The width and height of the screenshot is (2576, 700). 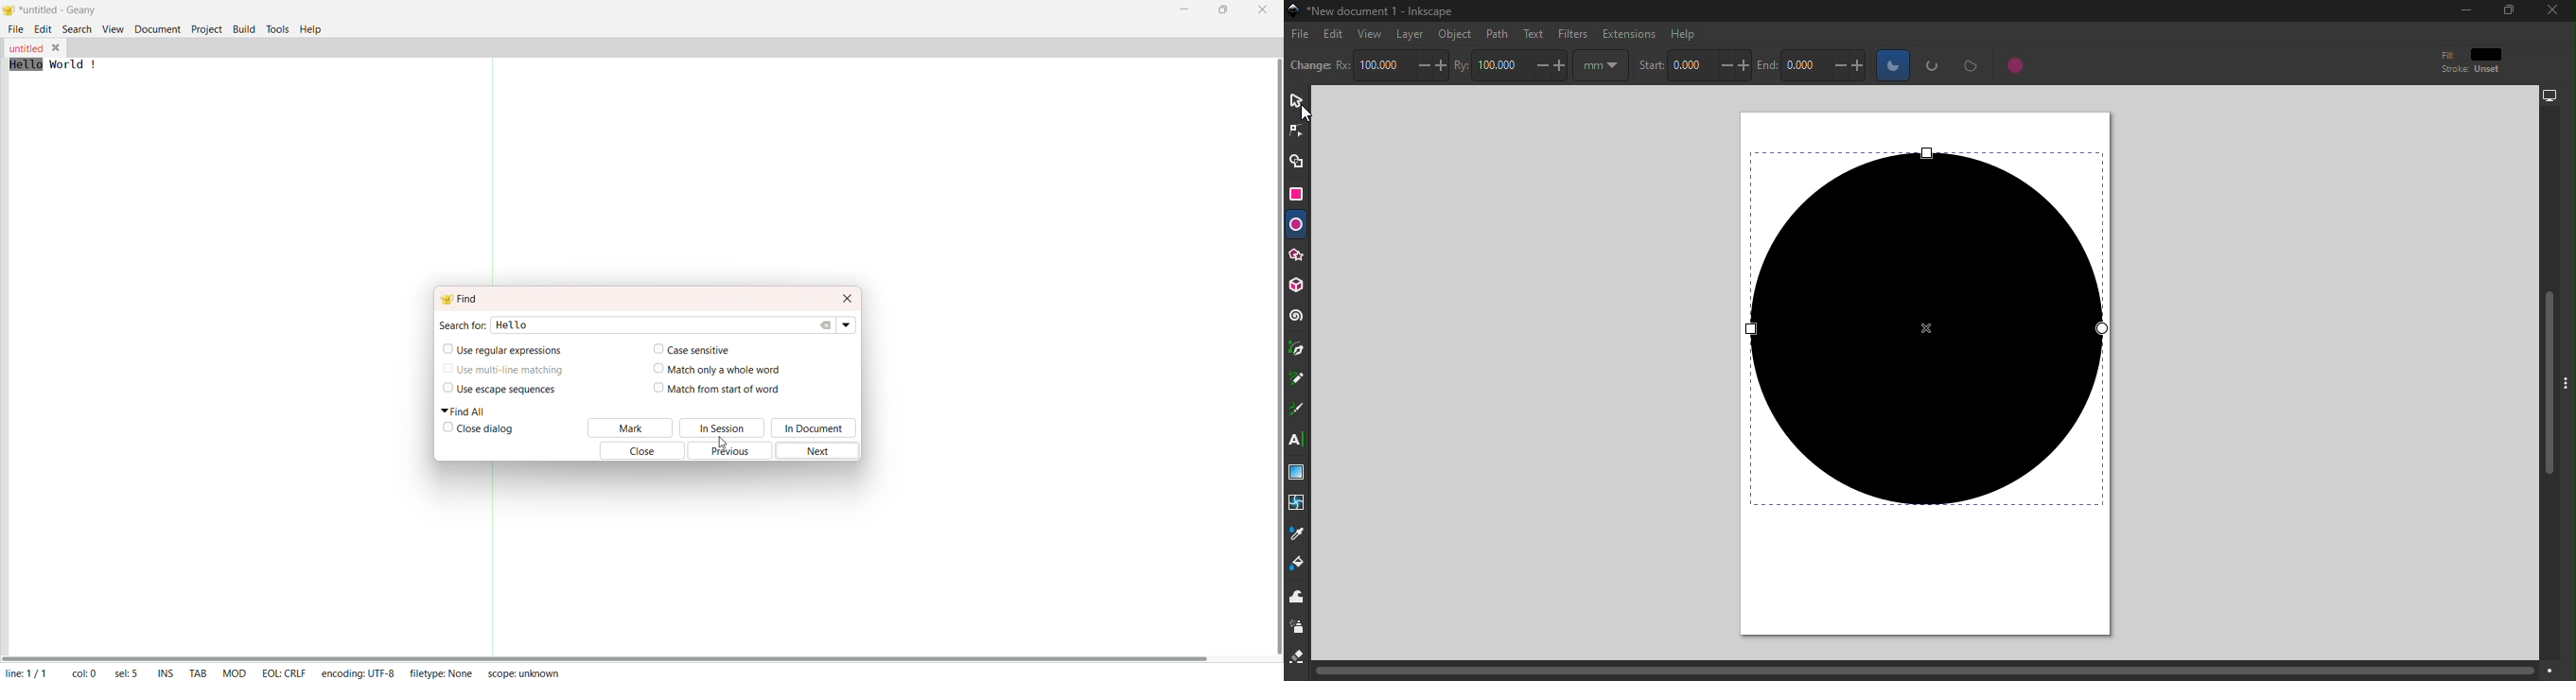 I want to click on Path, so click(x=1497, y=34).